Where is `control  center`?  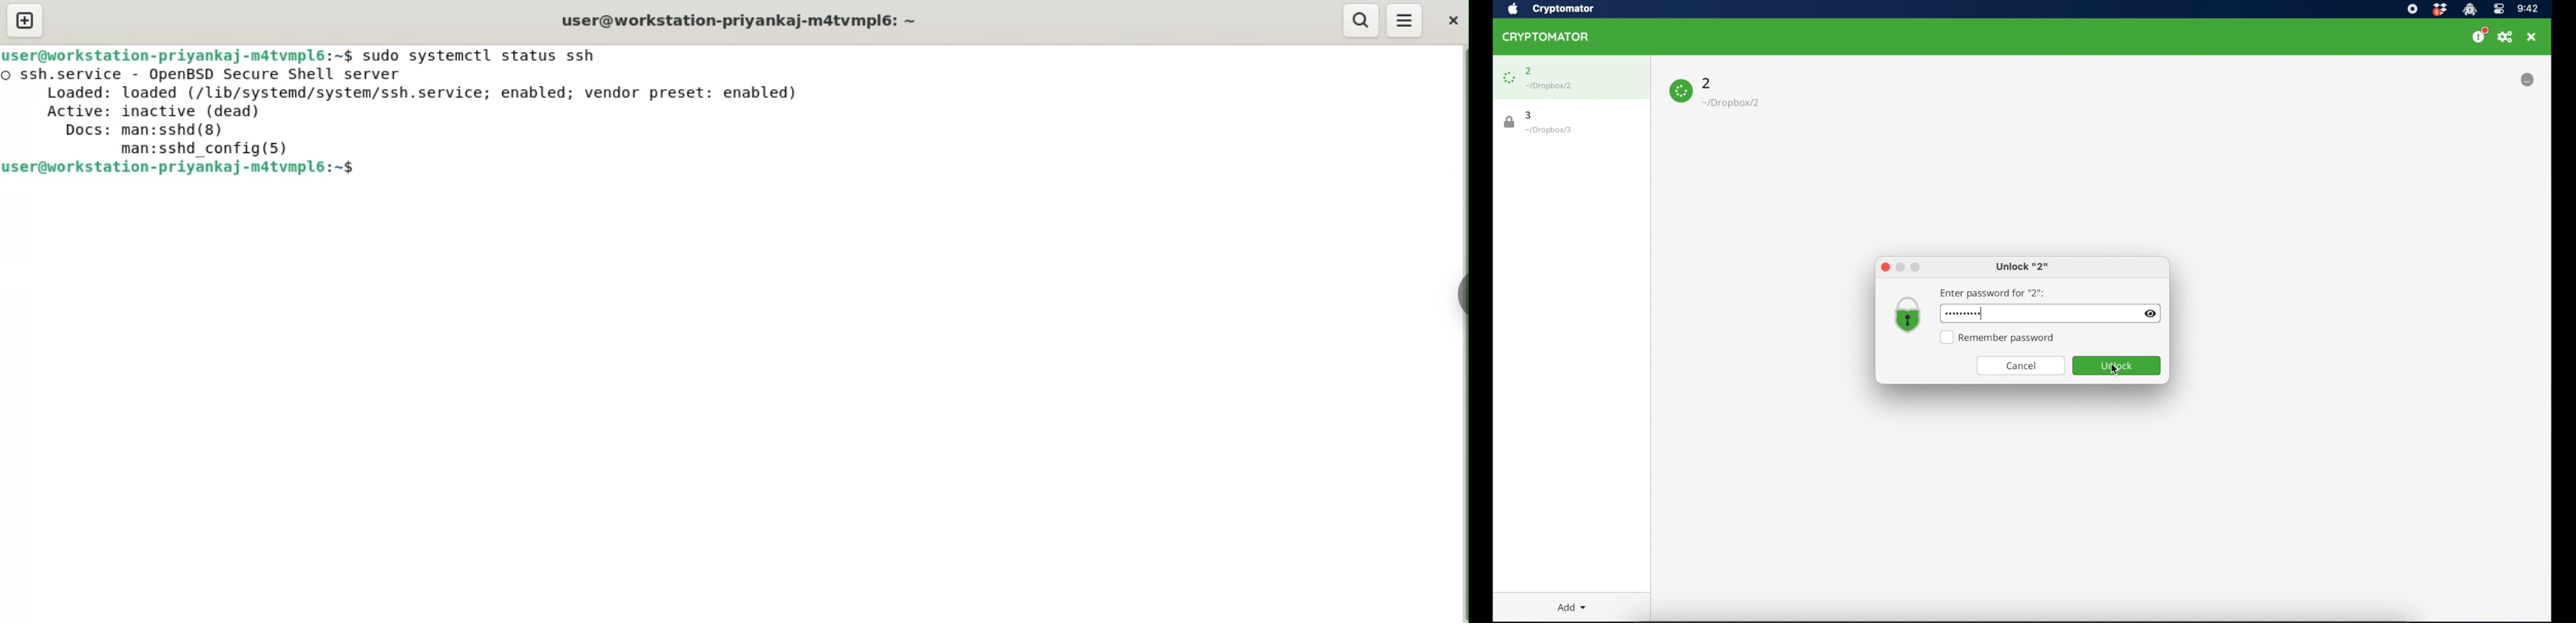
control  center is located at coordinates (2498, 9).